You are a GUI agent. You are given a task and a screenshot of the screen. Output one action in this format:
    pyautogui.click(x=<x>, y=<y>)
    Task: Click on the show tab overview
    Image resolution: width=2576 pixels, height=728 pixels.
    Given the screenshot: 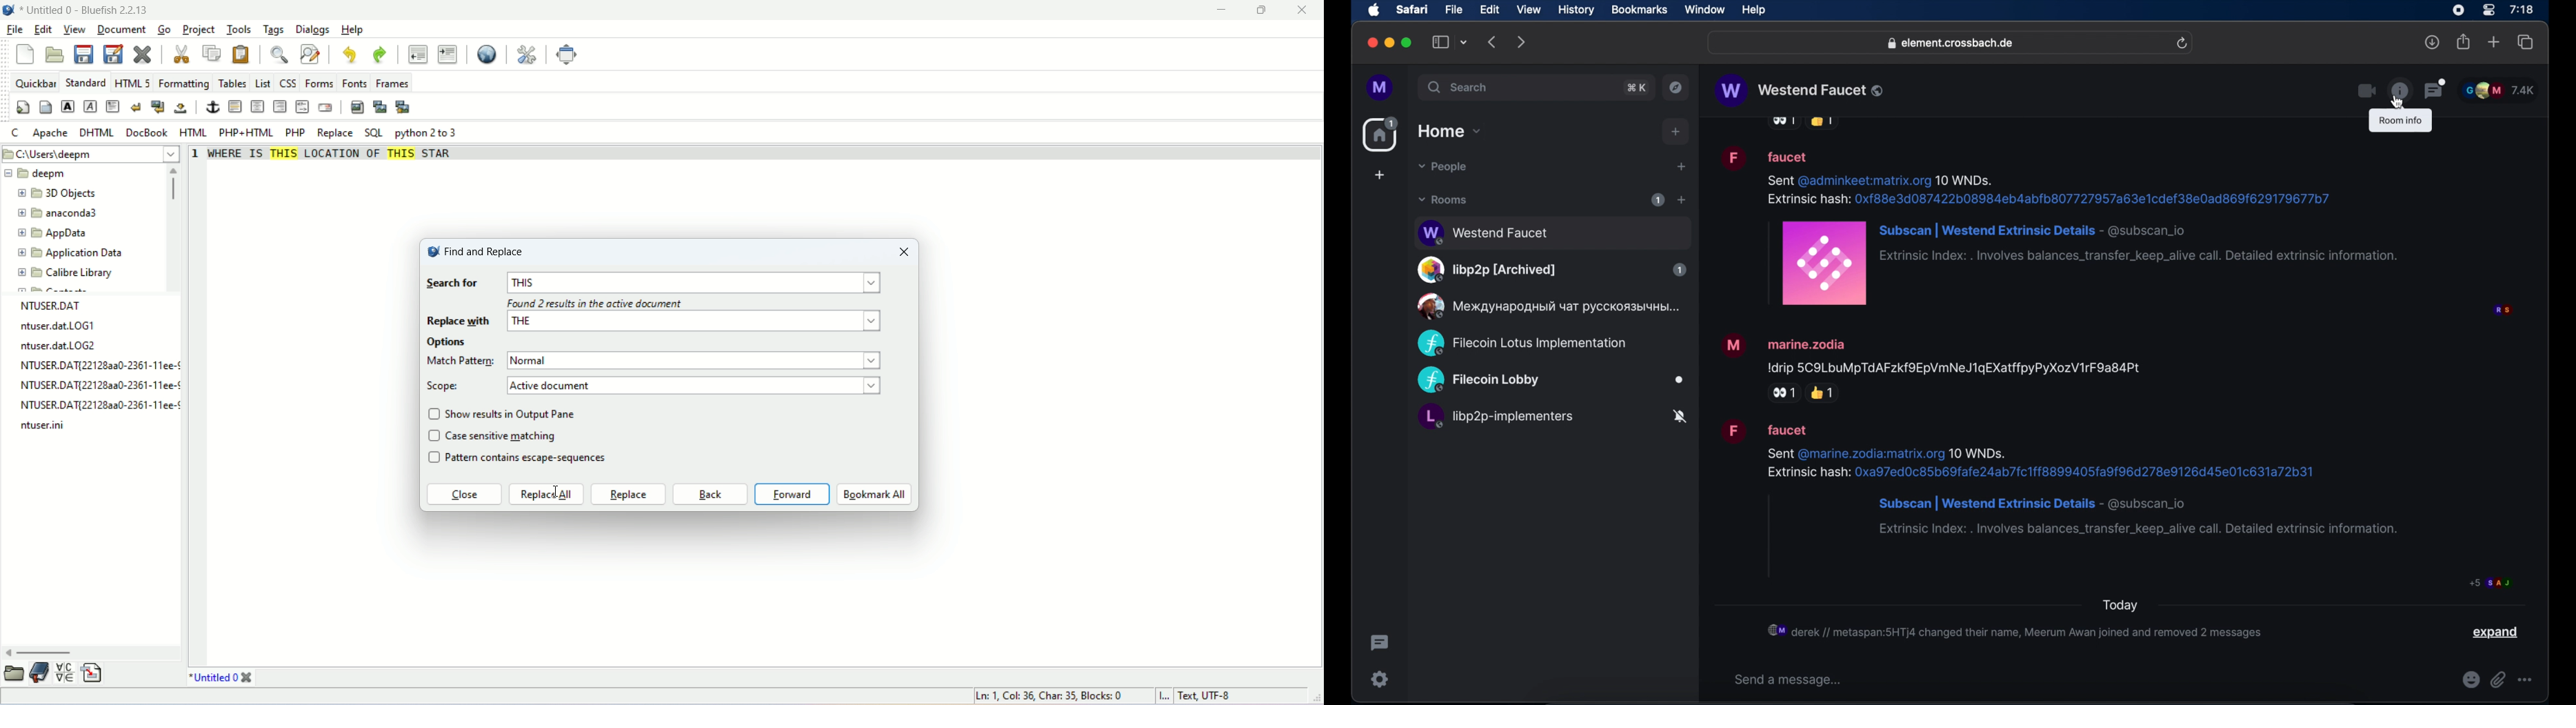 What is the action you would take?
    pyautogui.click(x=2526, y=42)
    